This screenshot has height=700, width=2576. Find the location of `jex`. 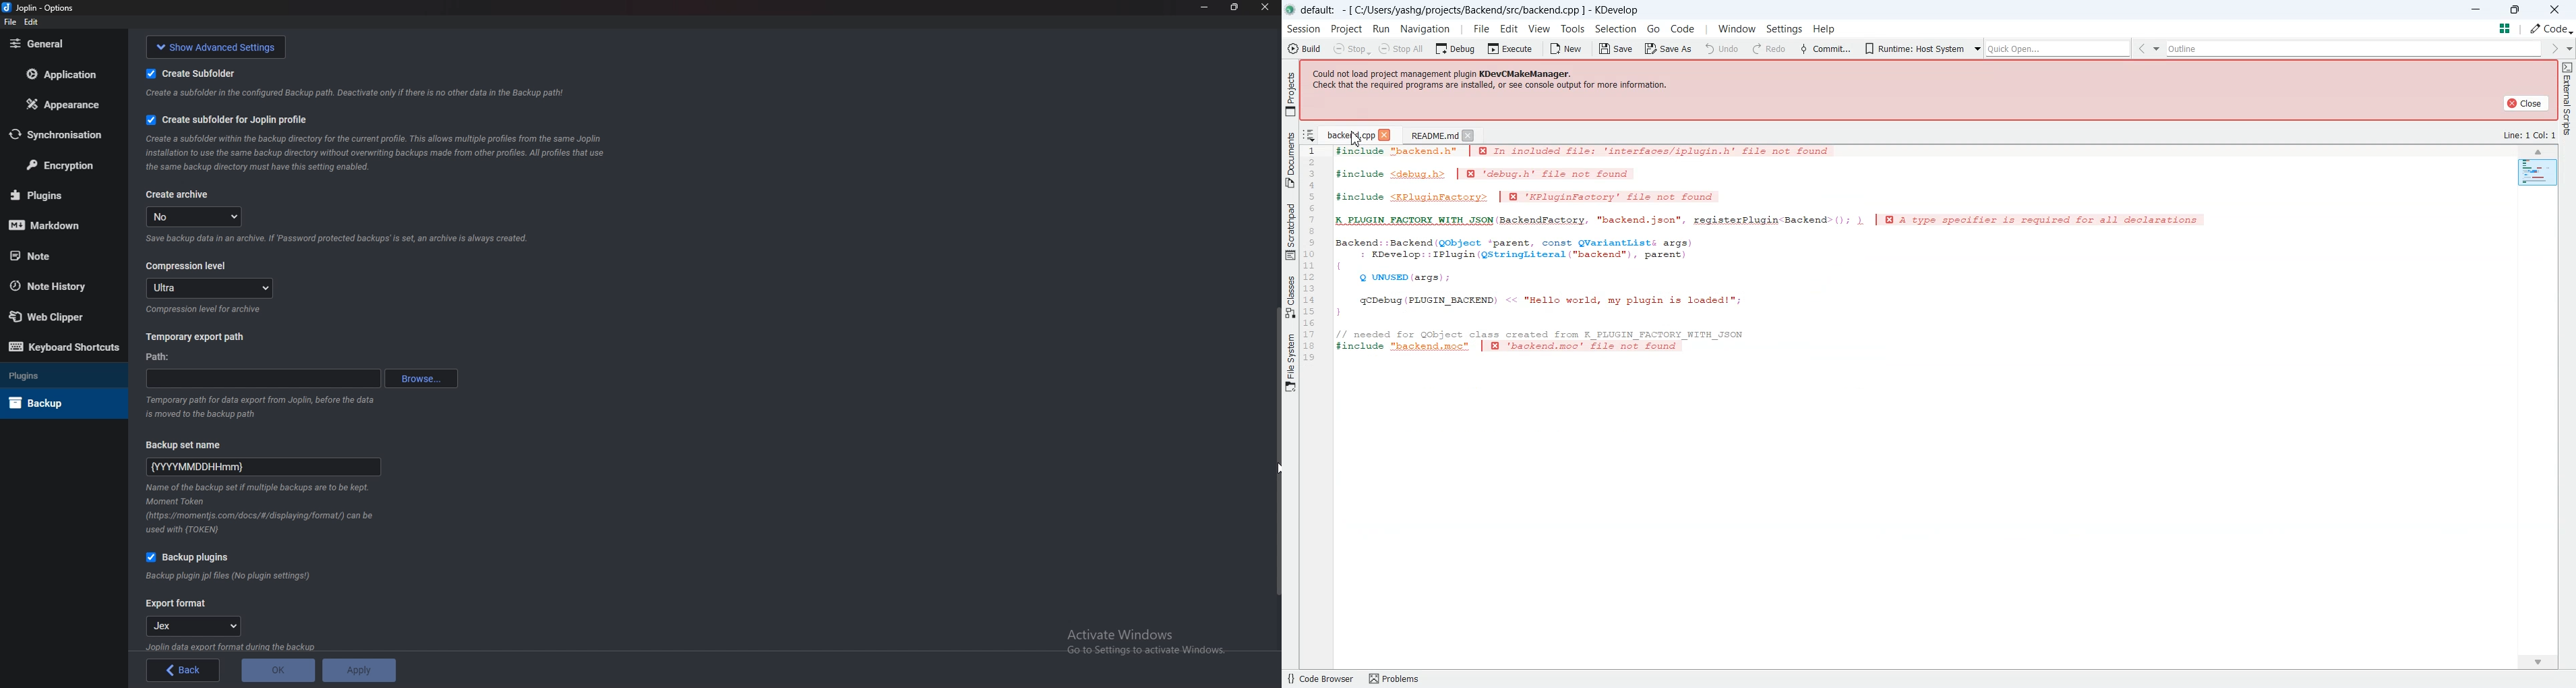

jex is located at coordinates (195, 627).